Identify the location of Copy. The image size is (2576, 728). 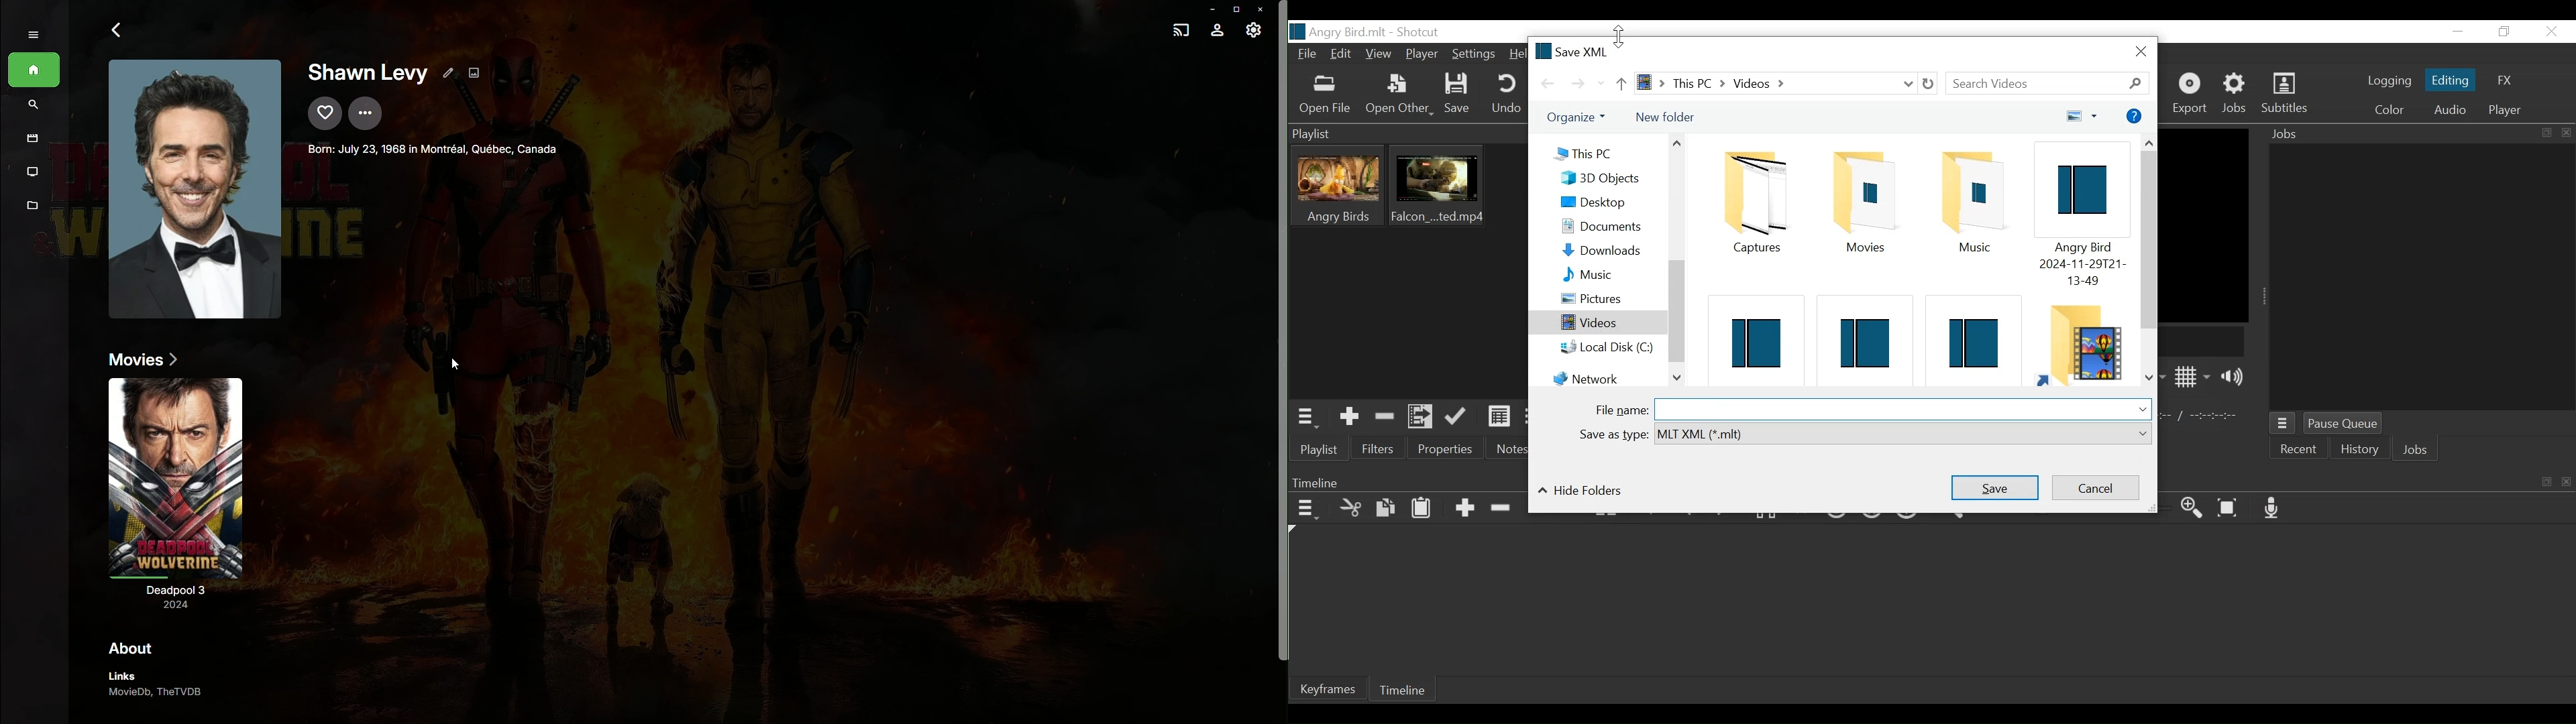
(1388, 508).